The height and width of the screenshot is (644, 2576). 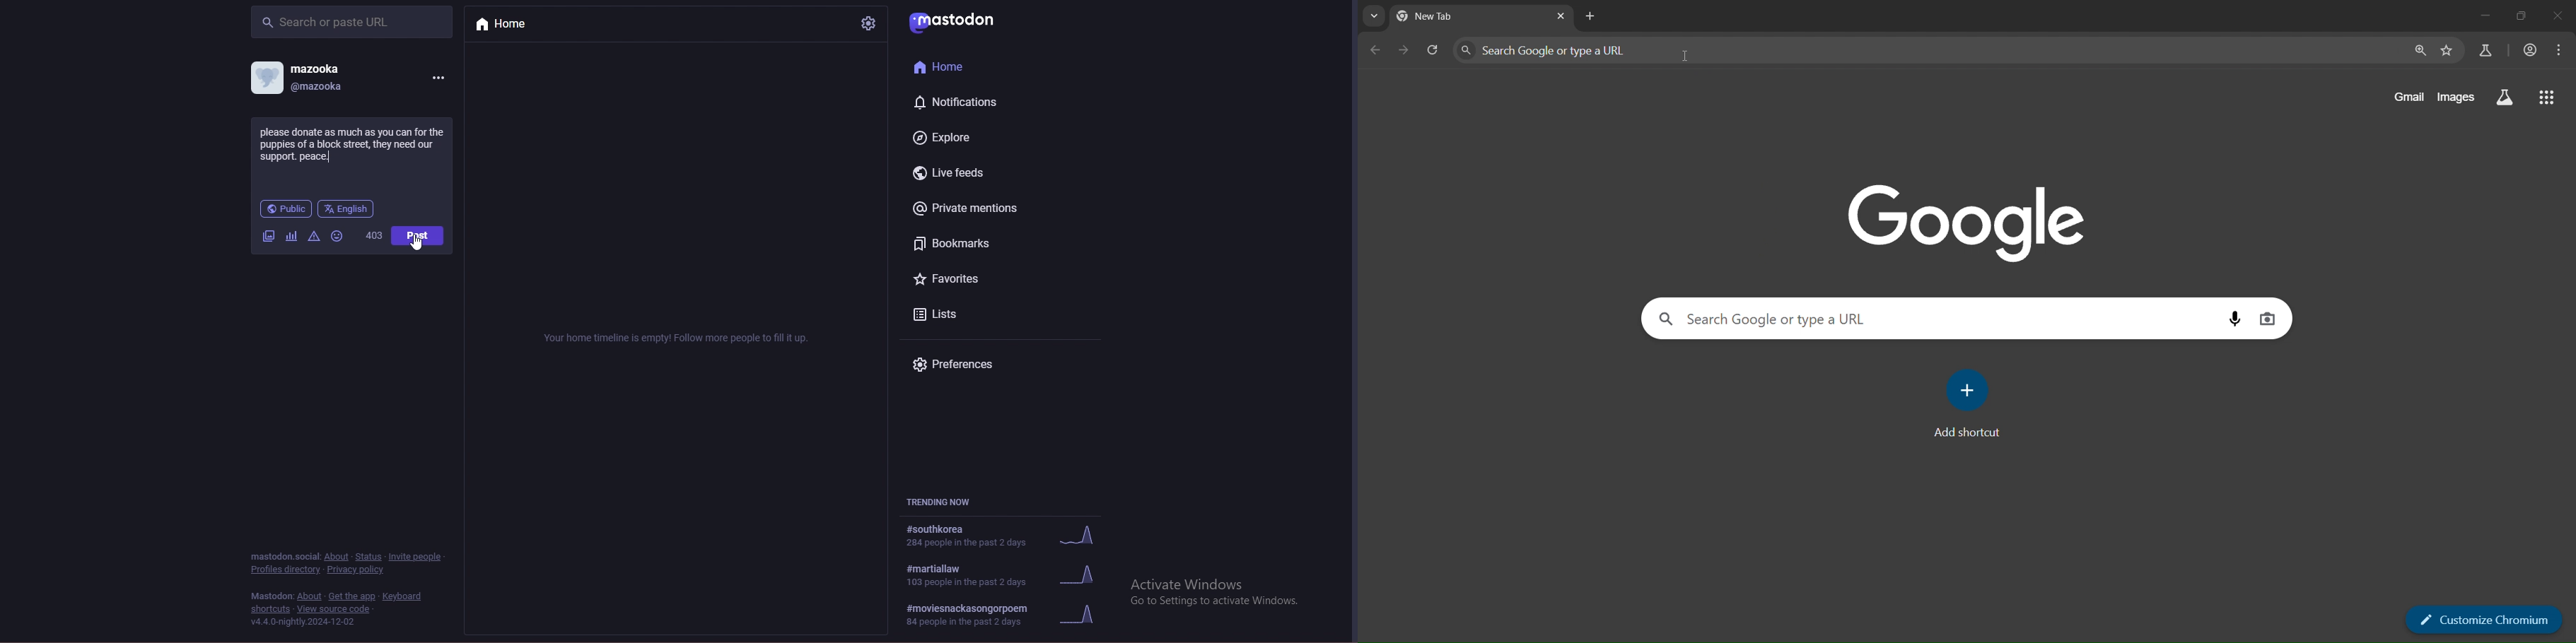 I want to click on search panel, so click(x=1921, y=317).